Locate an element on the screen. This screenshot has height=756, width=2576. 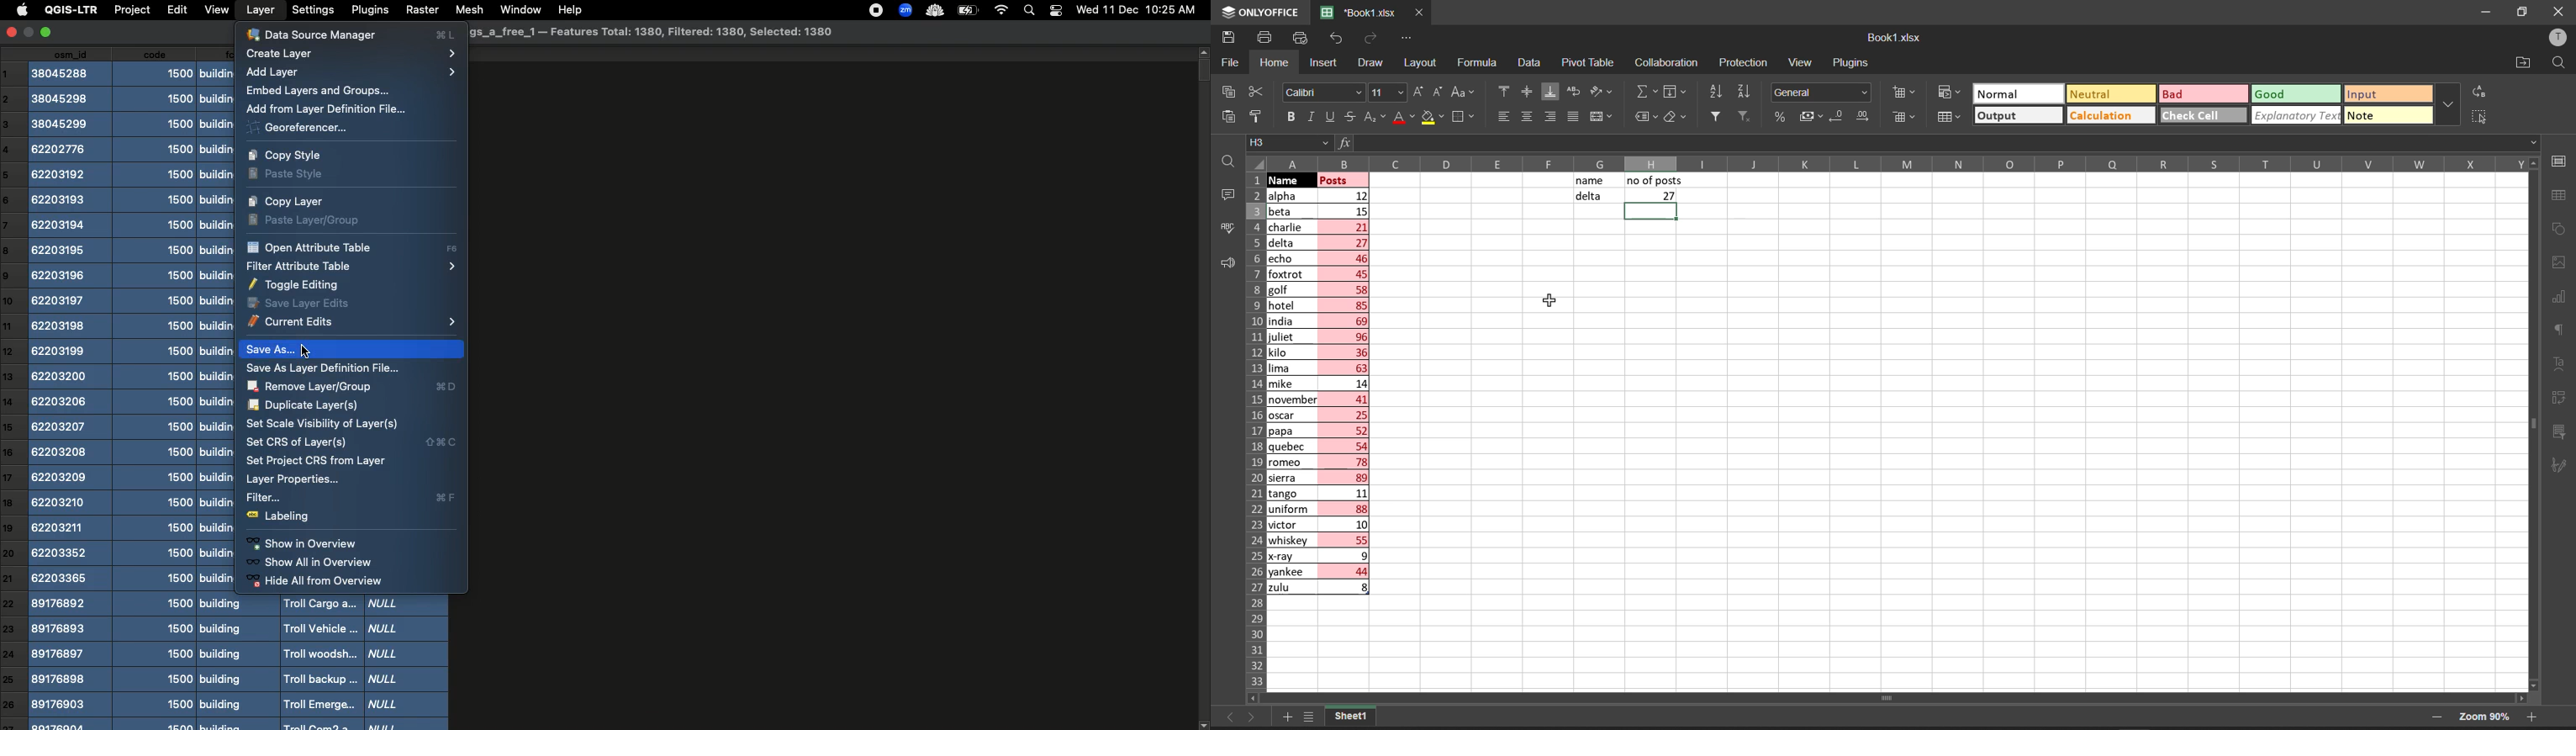
homw is located at coordinates (1273, 63).